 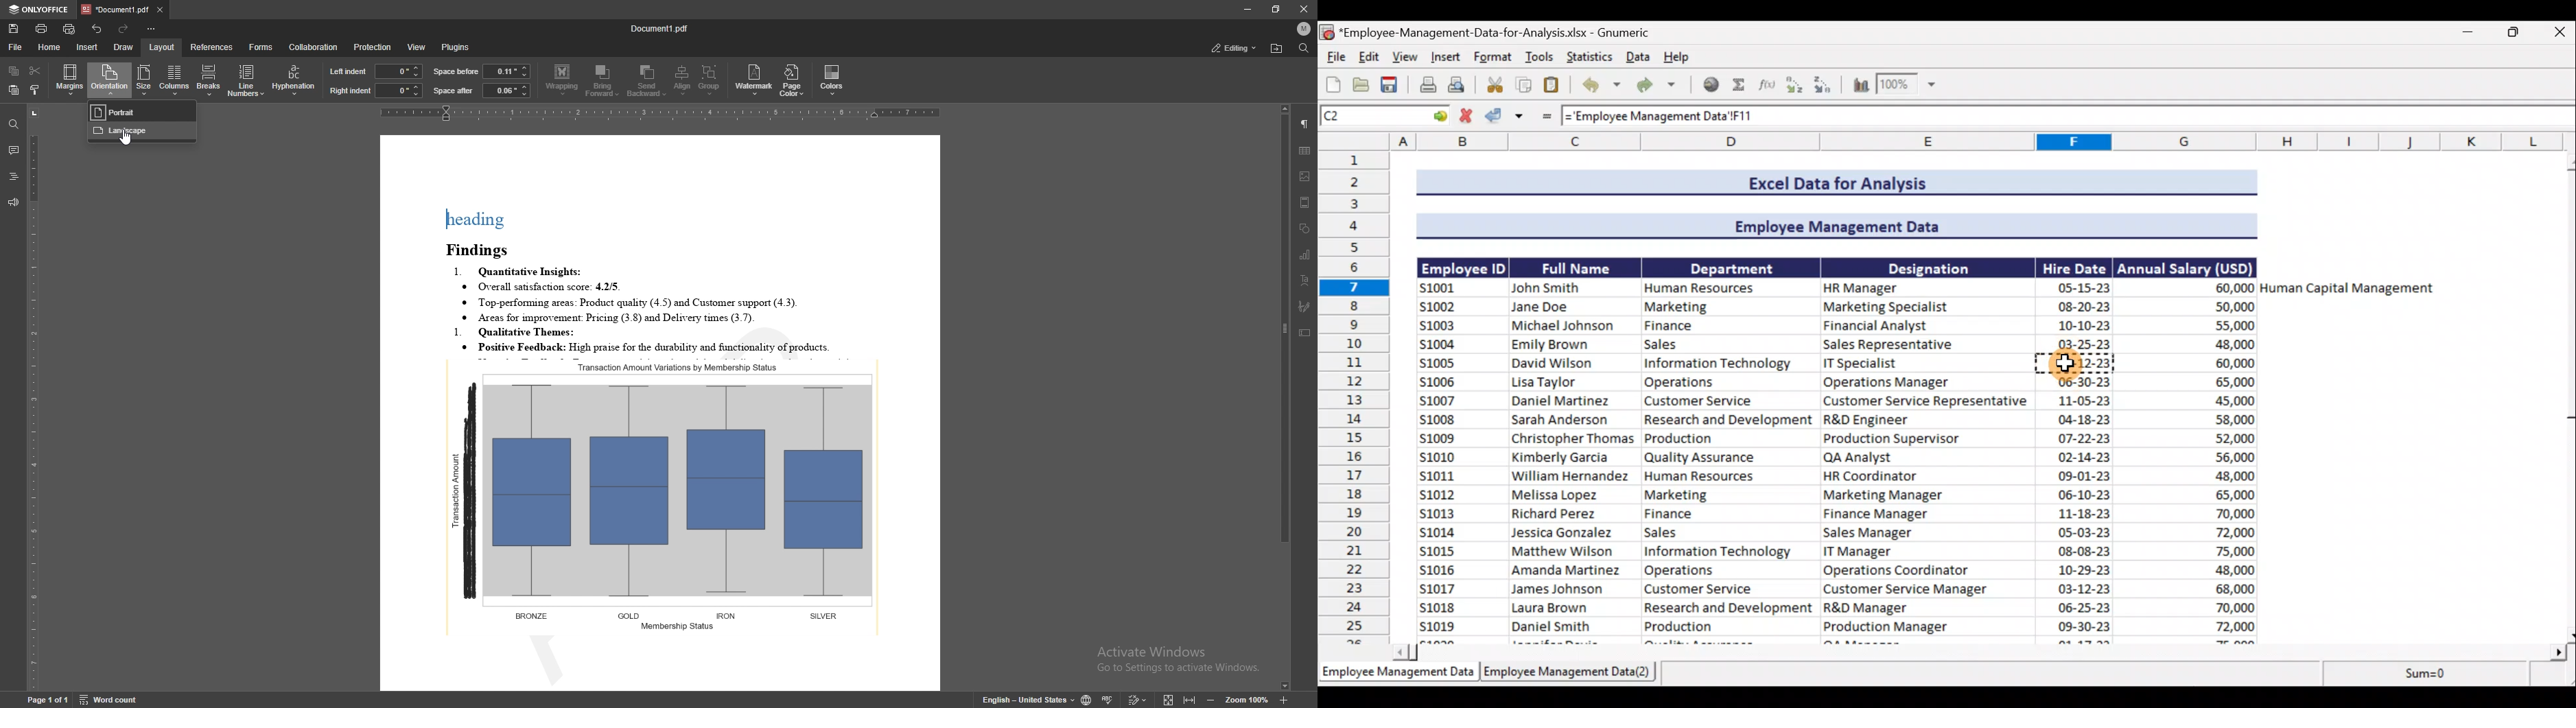 What do you see at coordinates (1861, 85) in the screenshot?
I see `Insert a chart` at bounding box center [1861, 85].